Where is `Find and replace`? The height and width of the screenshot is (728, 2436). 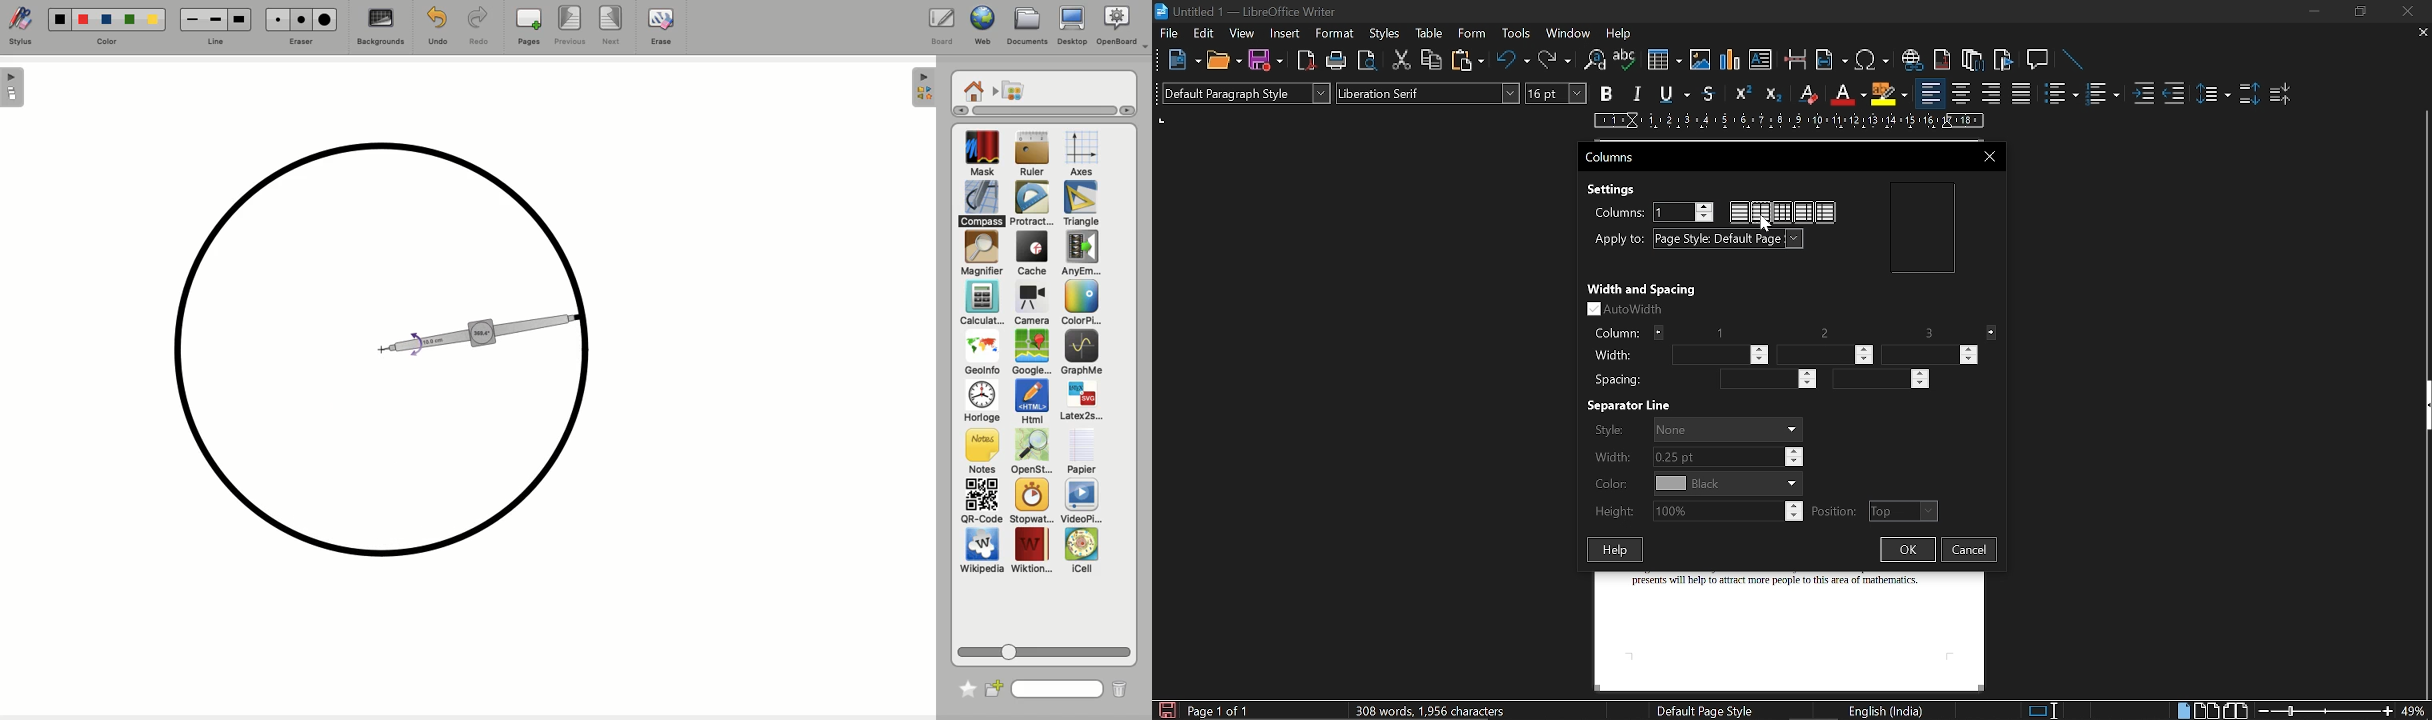 Find and replace is located at coordinates (1595, 62).